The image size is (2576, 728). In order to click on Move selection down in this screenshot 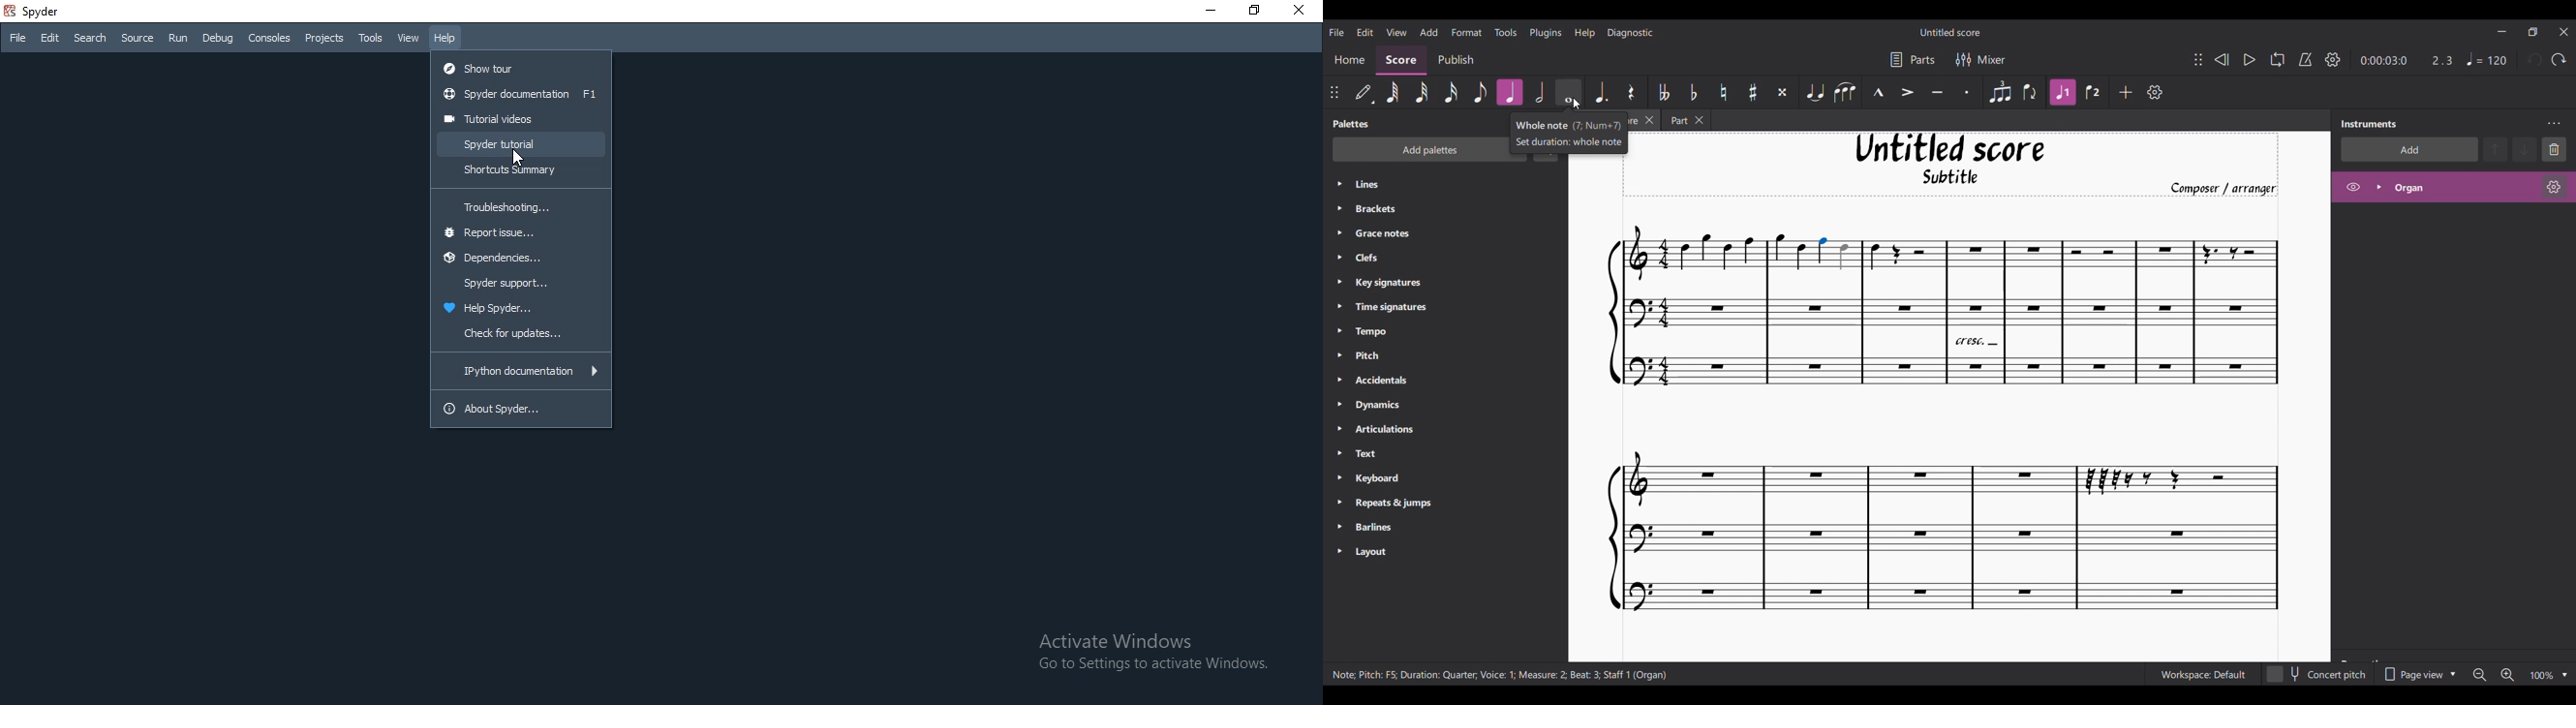, I will do `click(2525, 149)`.